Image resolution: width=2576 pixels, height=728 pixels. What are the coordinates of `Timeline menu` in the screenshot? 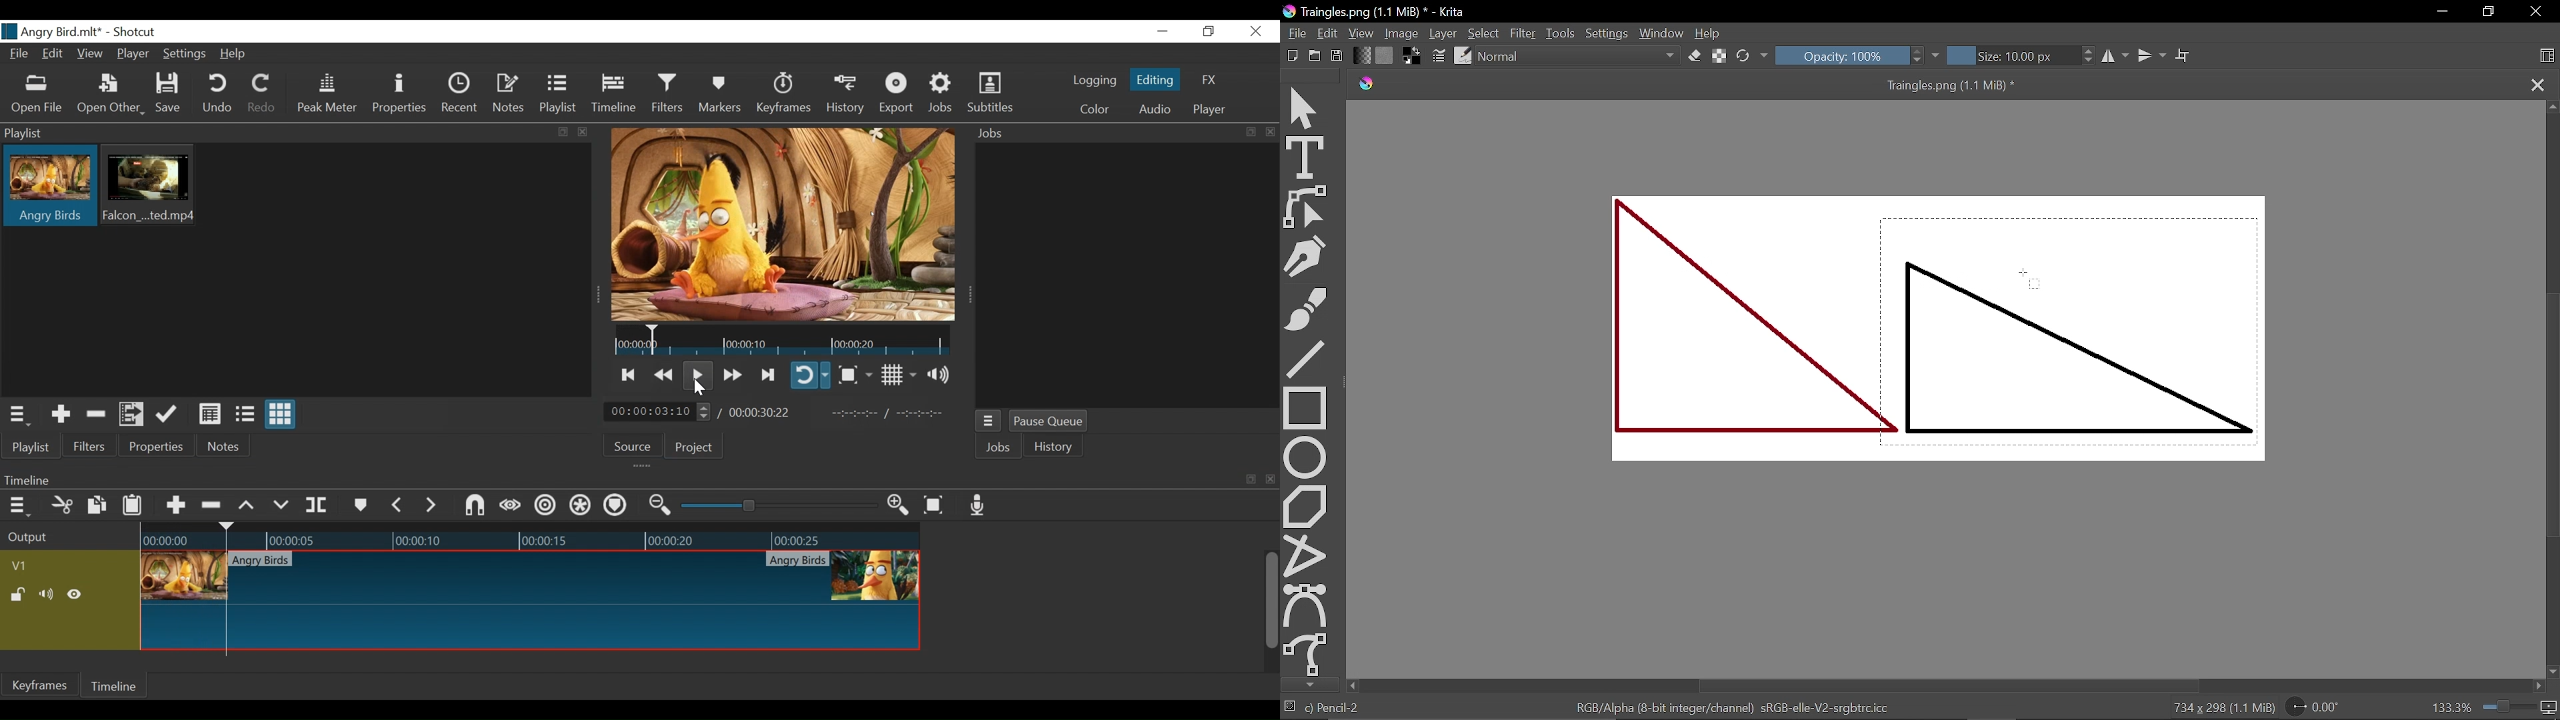 It's located at (18, 506).